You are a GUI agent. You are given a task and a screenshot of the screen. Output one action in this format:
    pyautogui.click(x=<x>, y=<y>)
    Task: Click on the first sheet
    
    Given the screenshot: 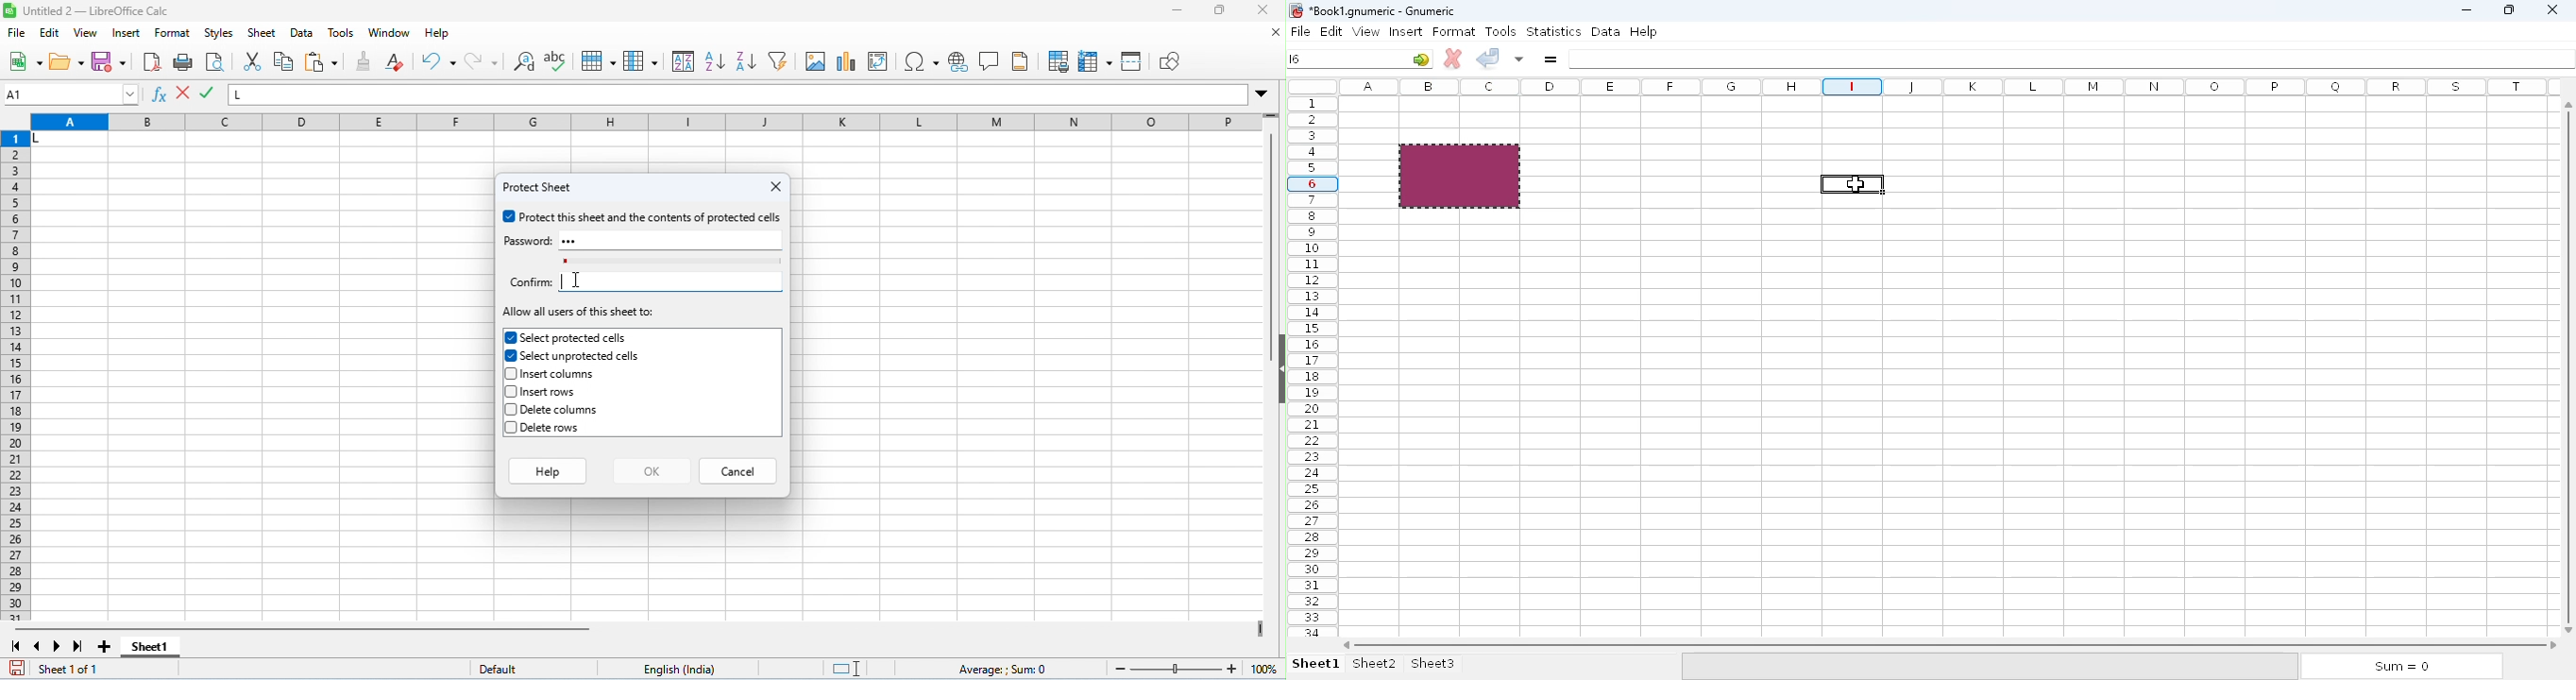 What is the action you would take?
    pyautogui.click(x=16, y=646)
    